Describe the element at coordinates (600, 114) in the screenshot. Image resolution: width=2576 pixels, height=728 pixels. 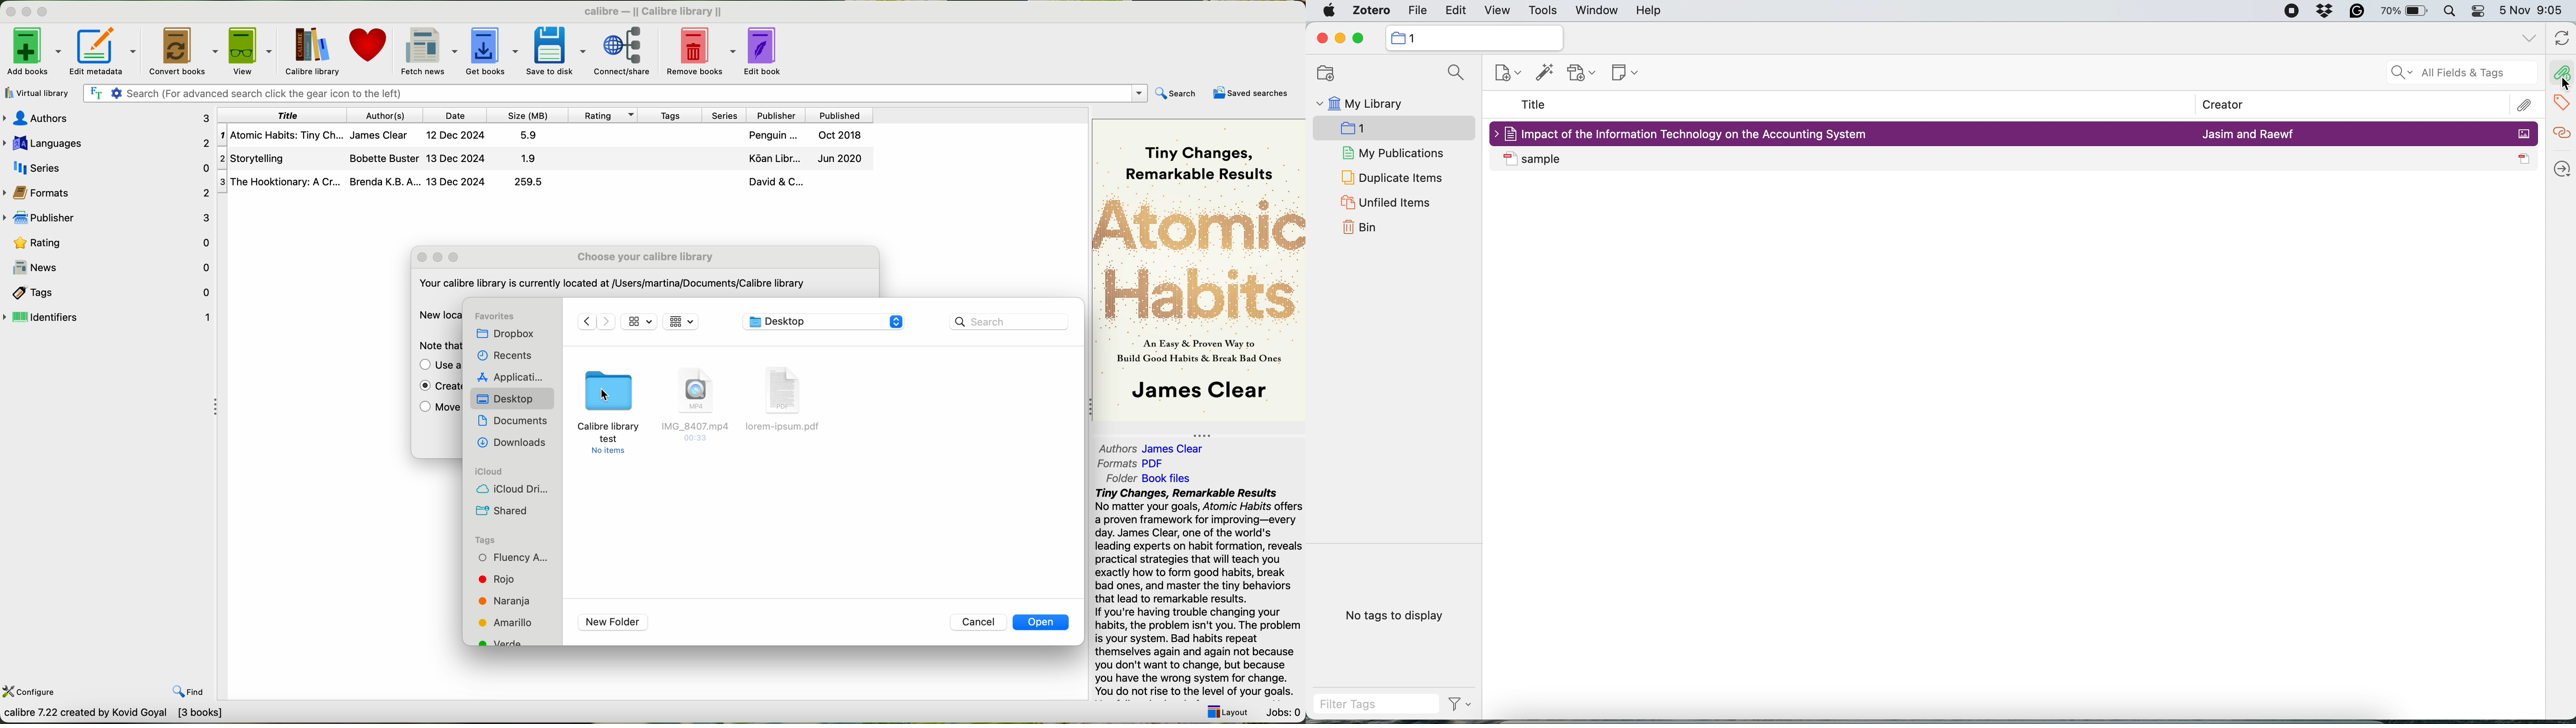
I see `rating` at that location.